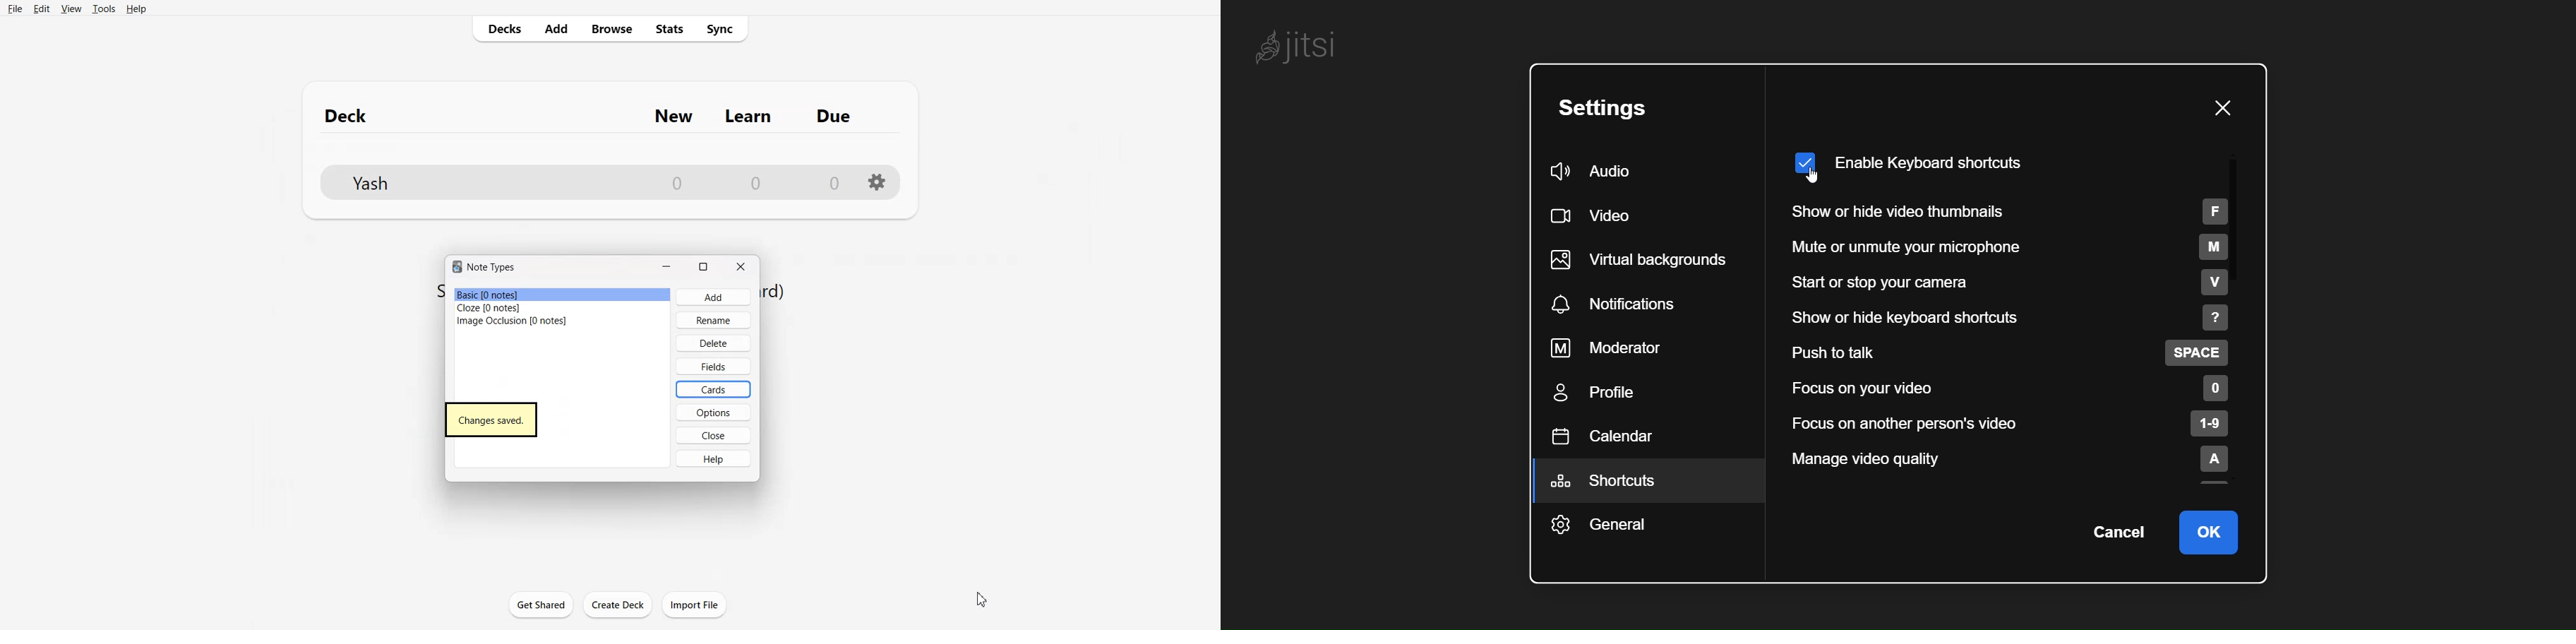 This screenshot has height=644, width=2576. I want to click on cancel, so click(2126, 531).